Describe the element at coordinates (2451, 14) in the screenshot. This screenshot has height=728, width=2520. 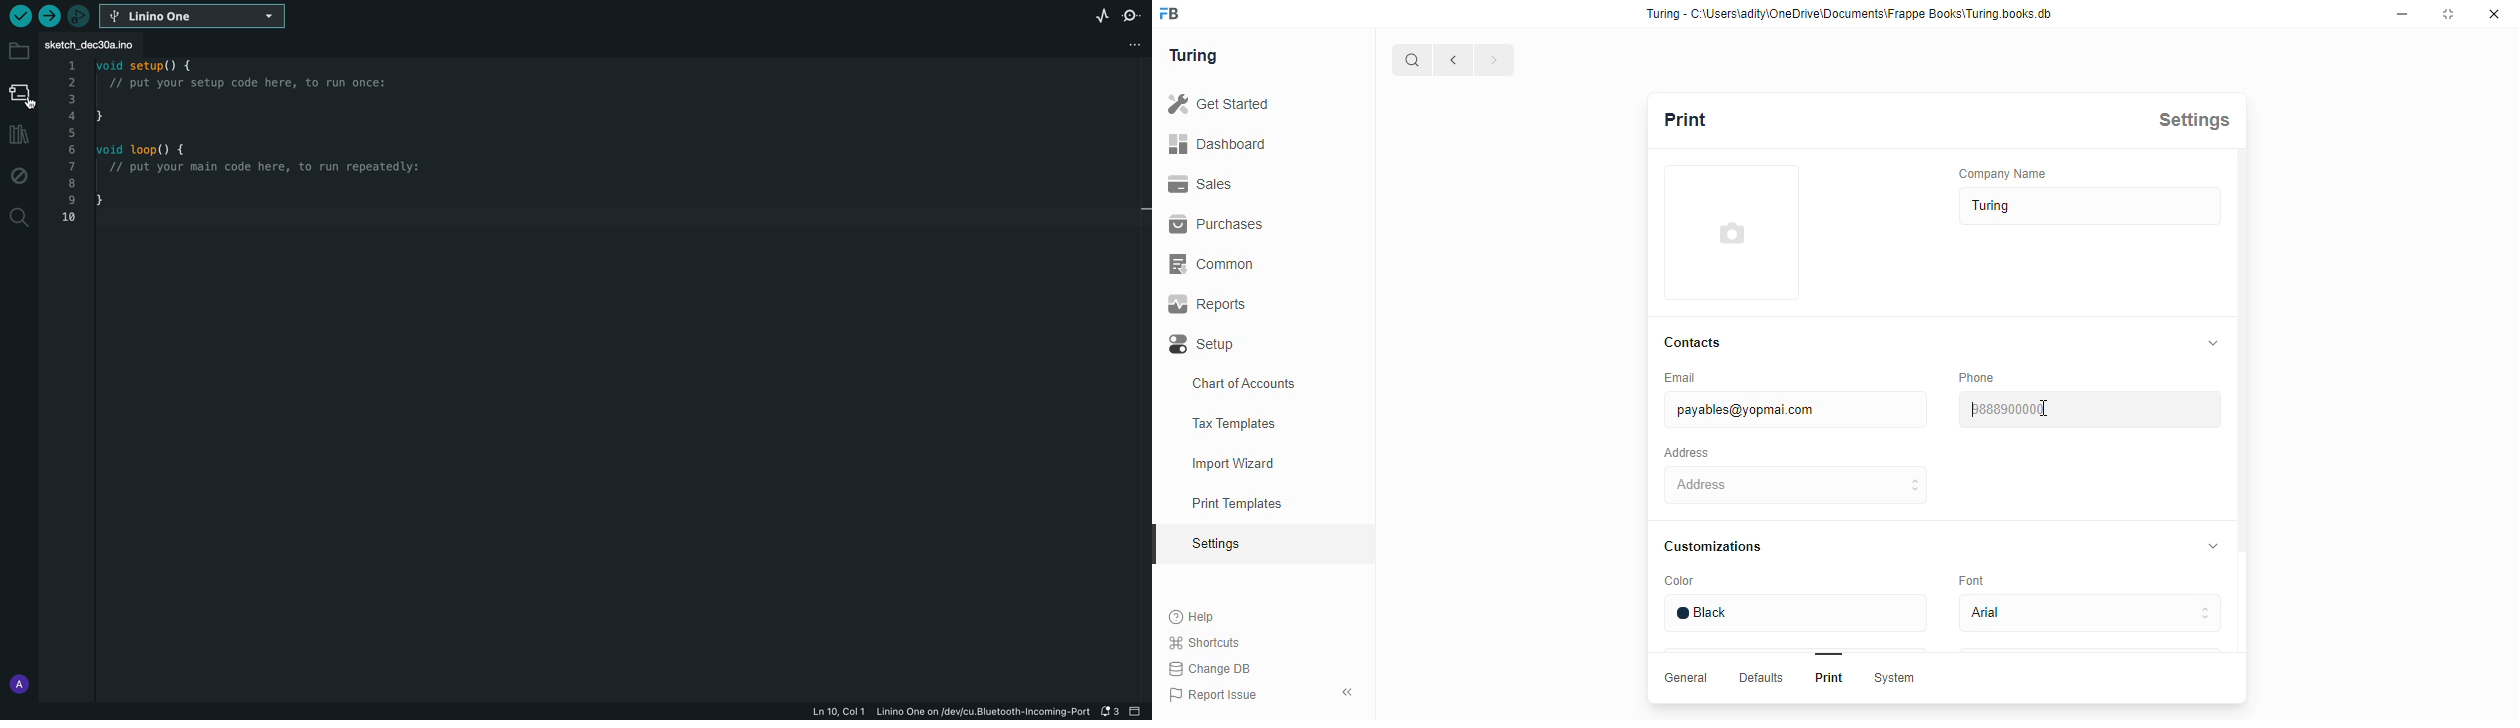
I see `maximise` at that location.